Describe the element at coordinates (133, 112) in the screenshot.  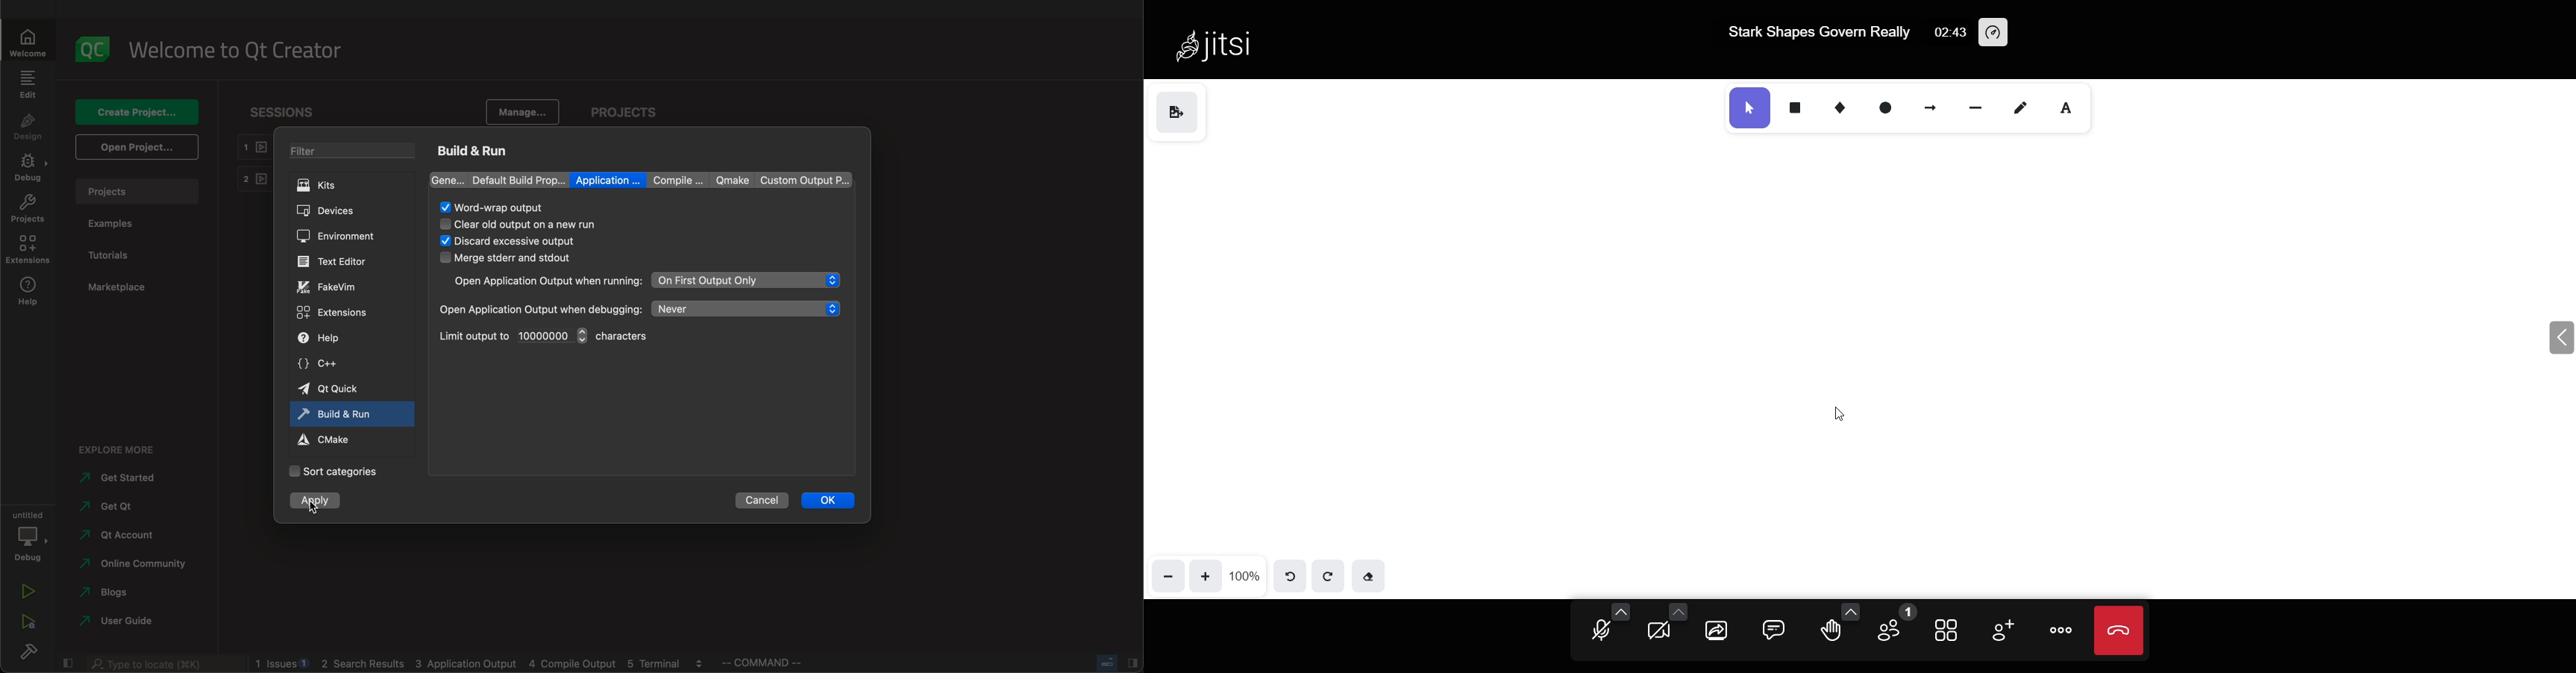
I see `create` at that location.